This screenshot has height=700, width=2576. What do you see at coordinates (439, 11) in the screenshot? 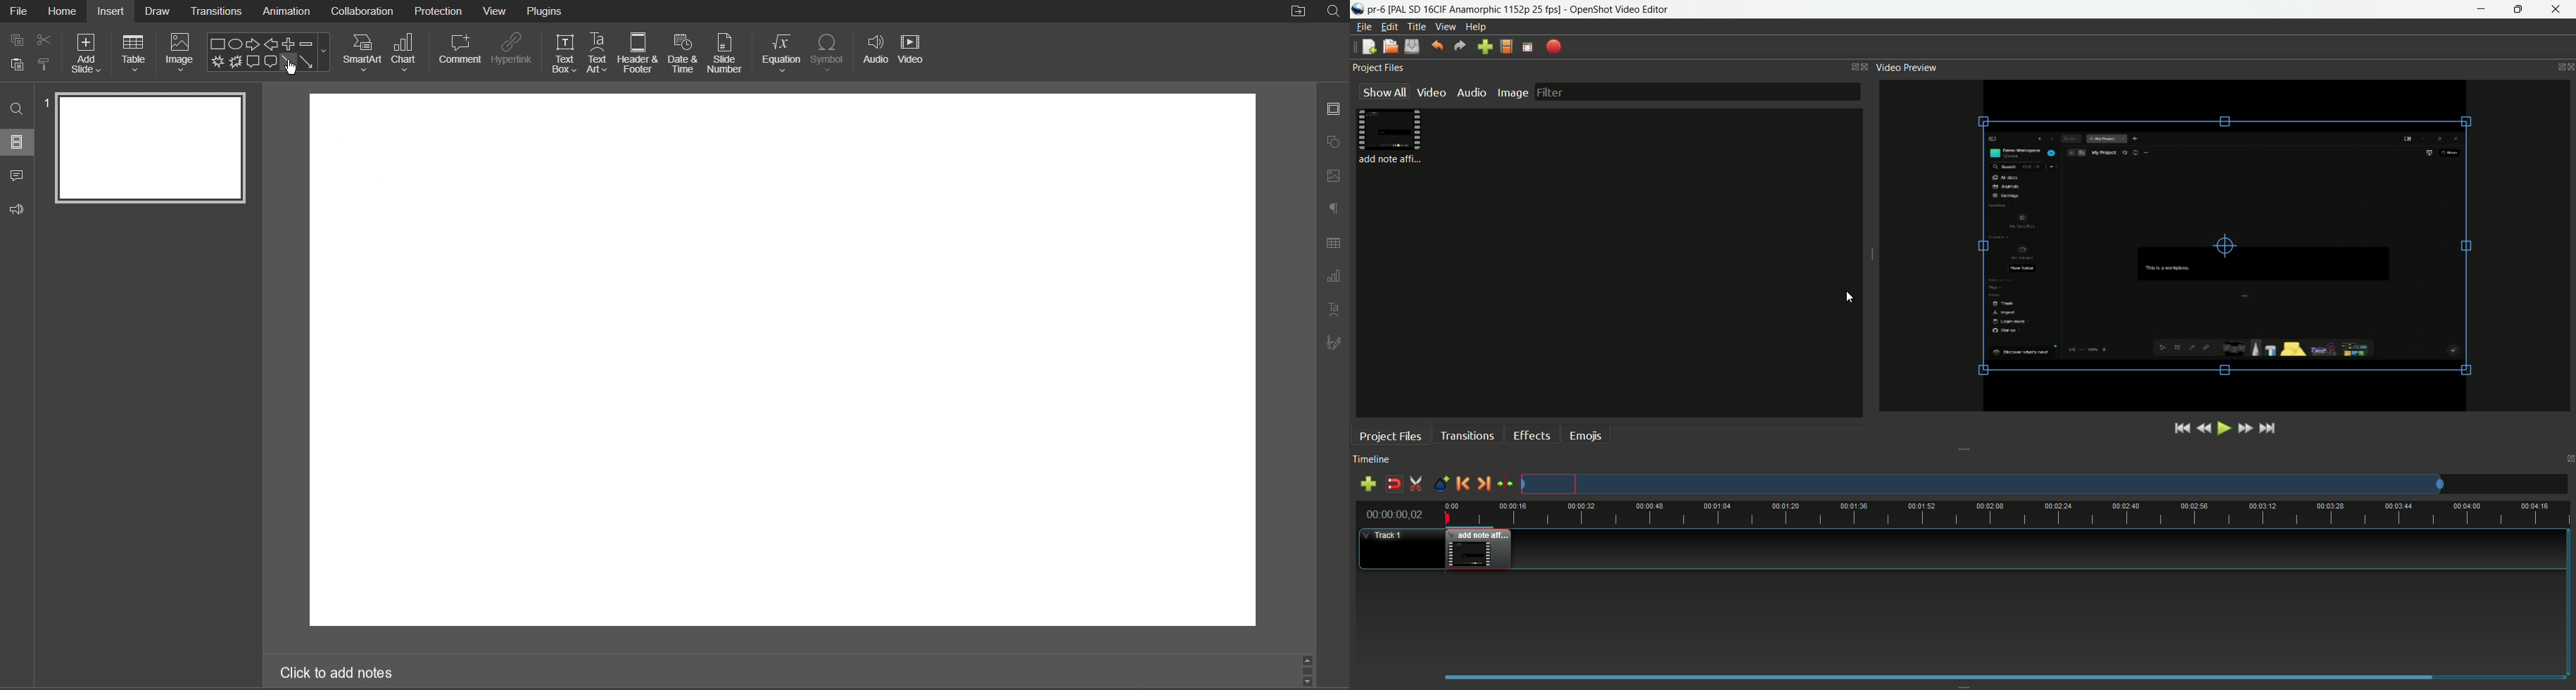
I see `Protection` at bounding box center [439, 11].